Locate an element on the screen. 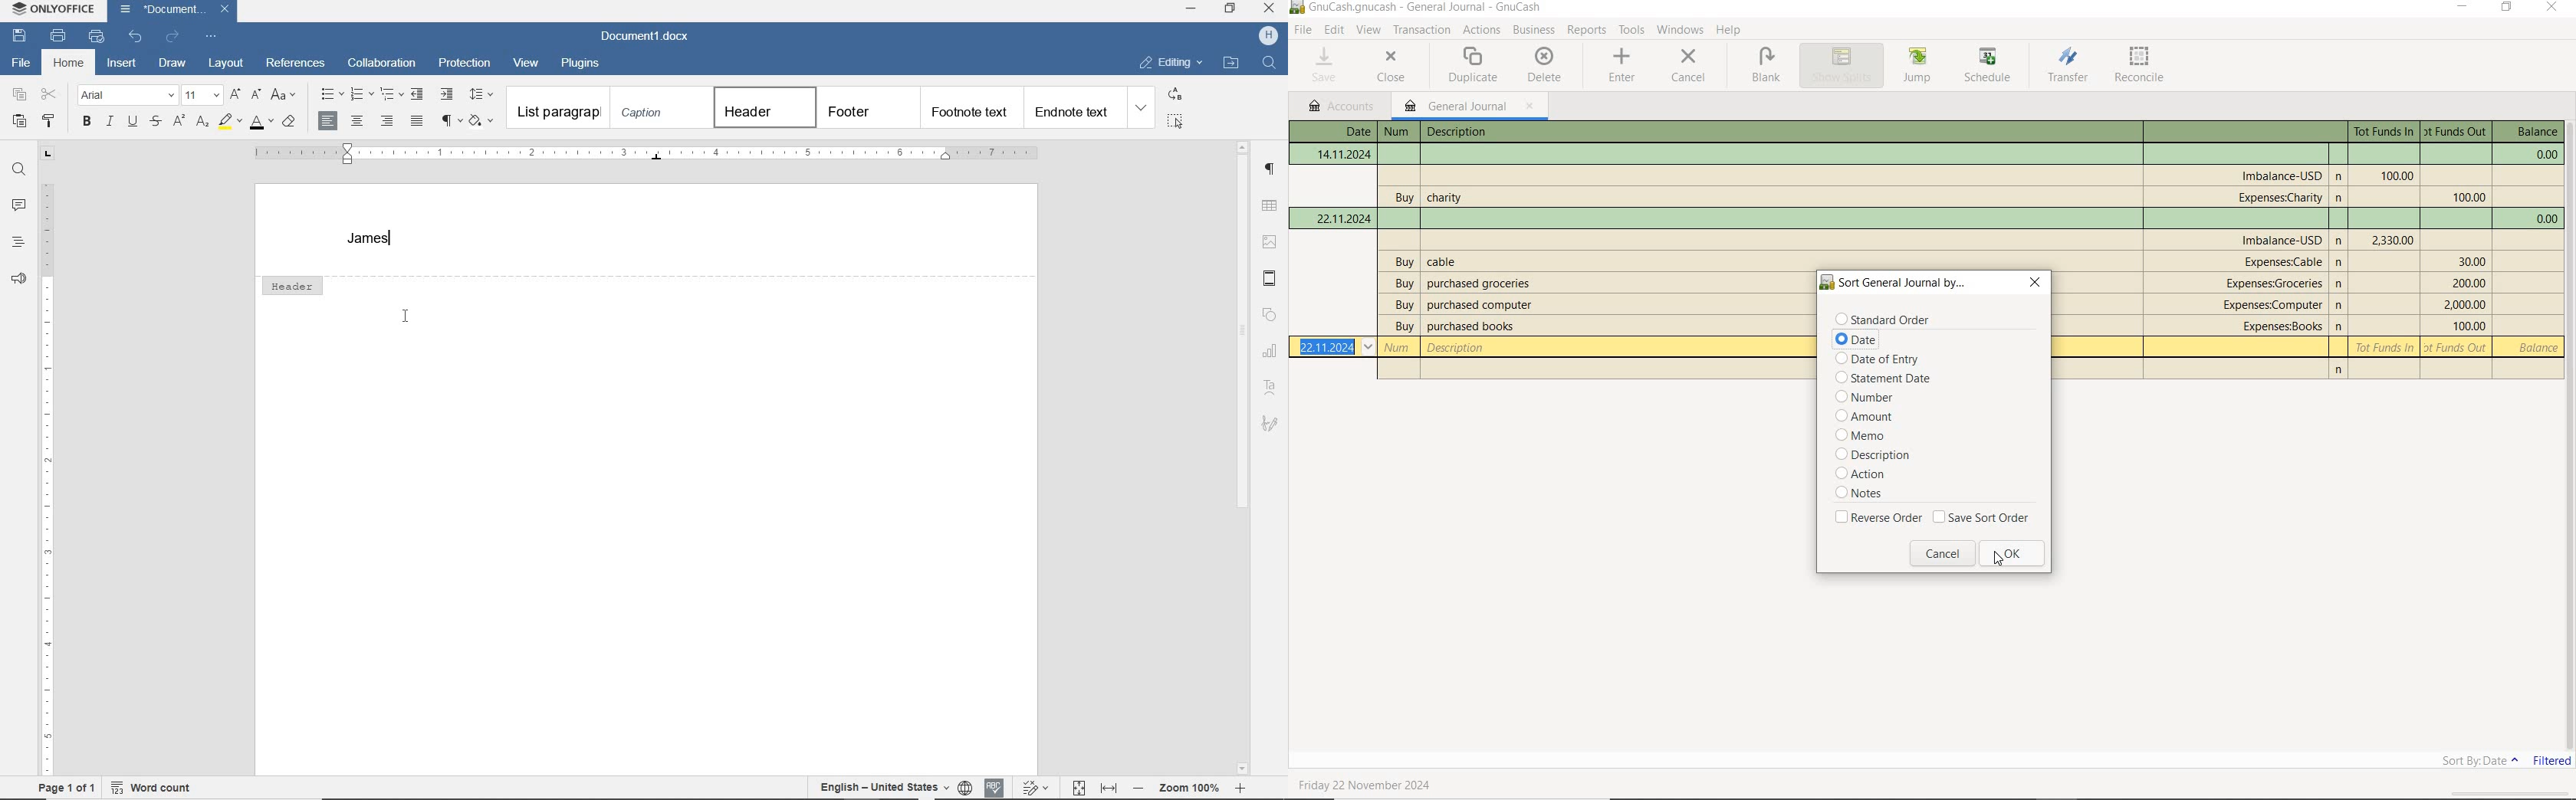 This screenshot has height=812, width=2576. description is located at coordinates (1460, 133).